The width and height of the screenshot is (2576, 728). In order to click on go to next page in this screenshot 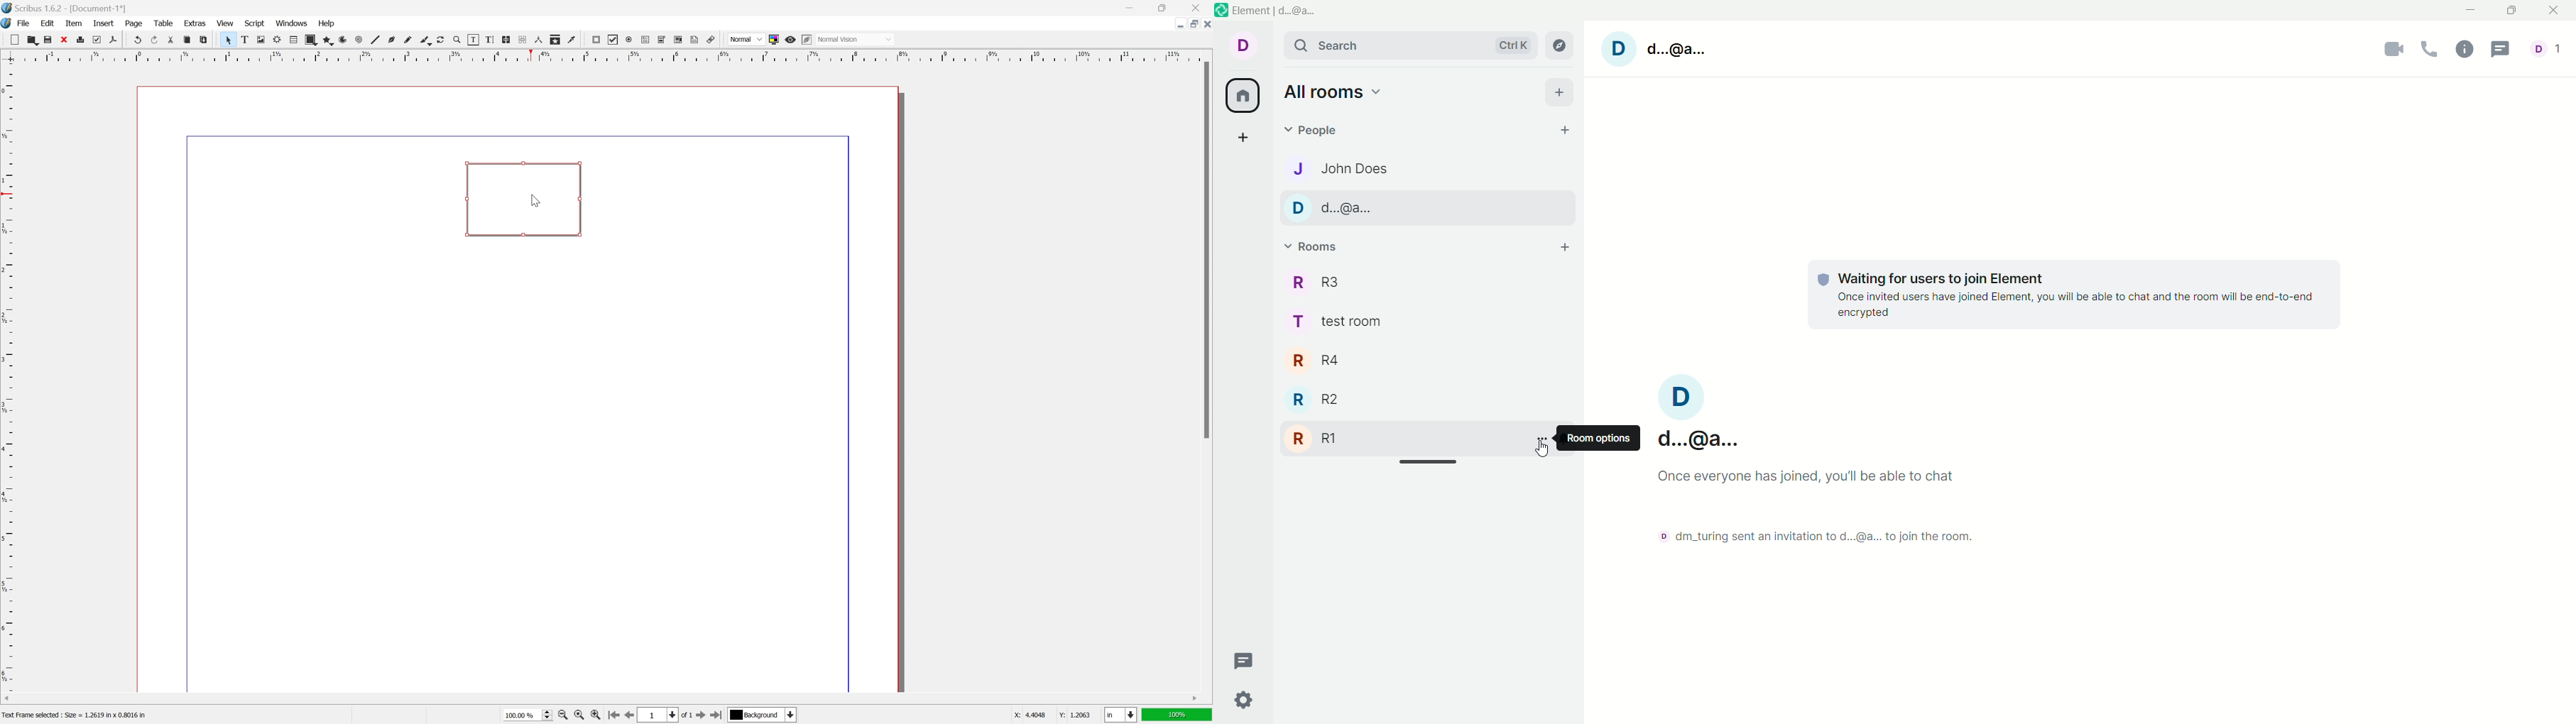, I will do `click(700, 716)`.